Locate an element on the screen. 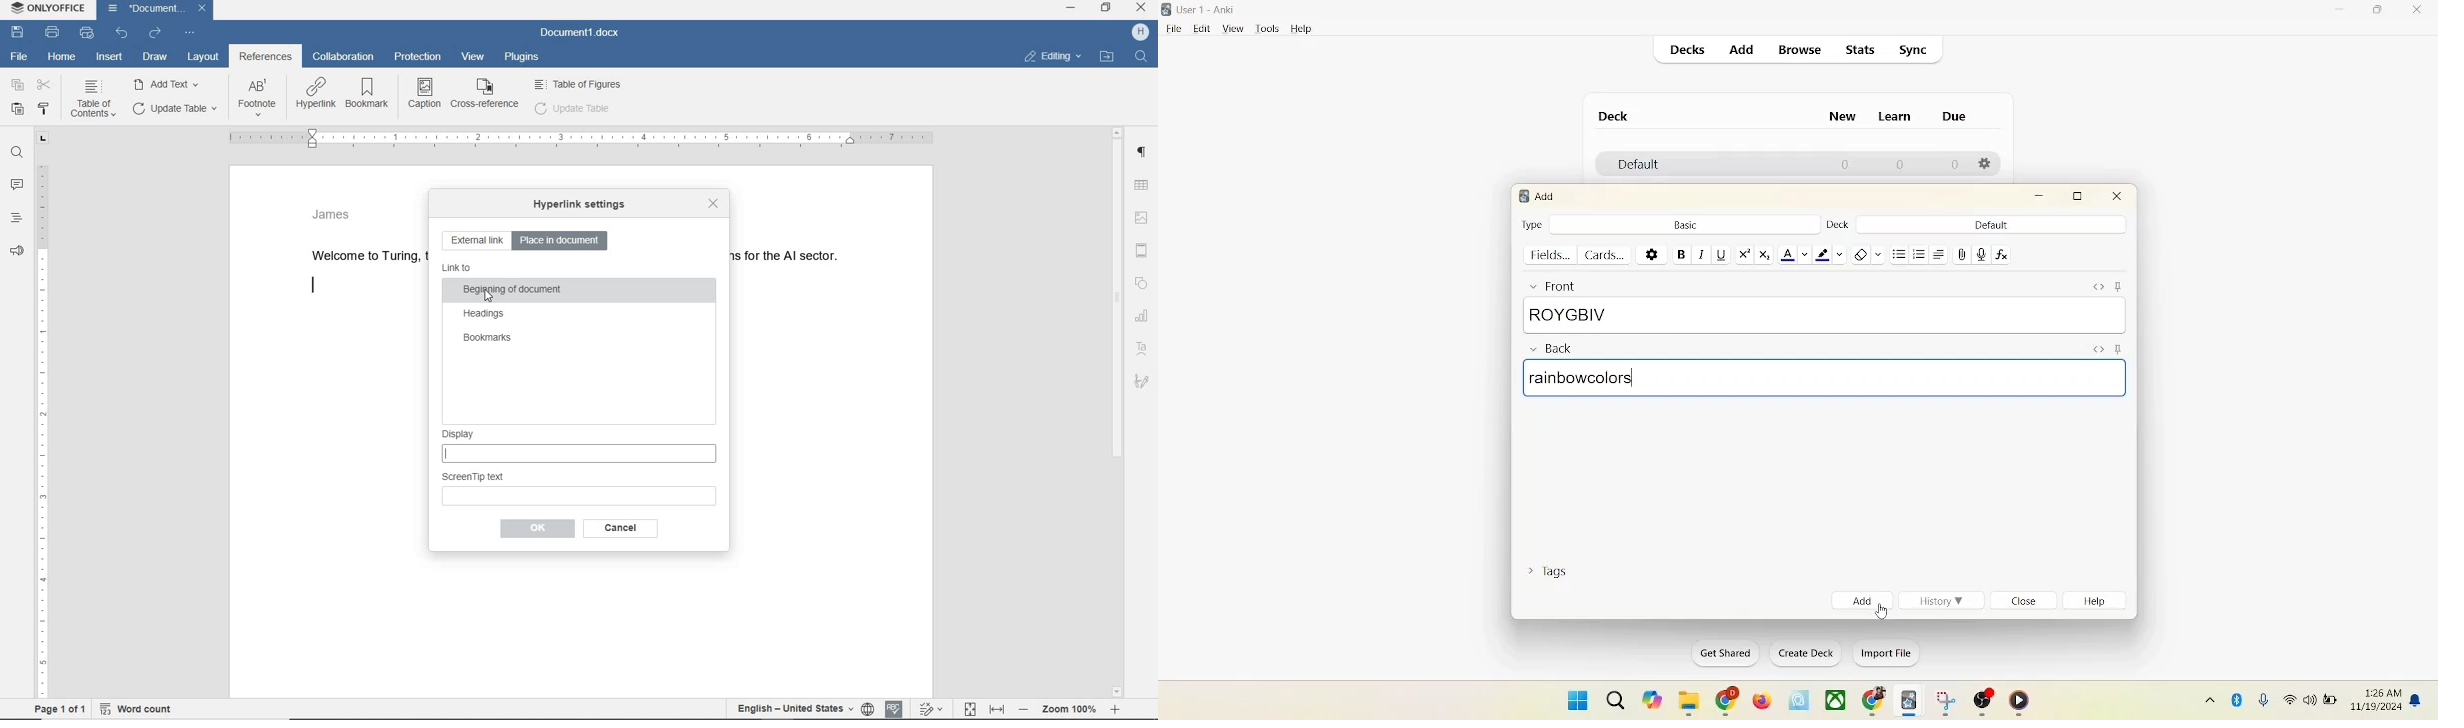 Image resolution: width=2464 pixels, height=728 pixels. fields is located at coordinates (1552, 255).